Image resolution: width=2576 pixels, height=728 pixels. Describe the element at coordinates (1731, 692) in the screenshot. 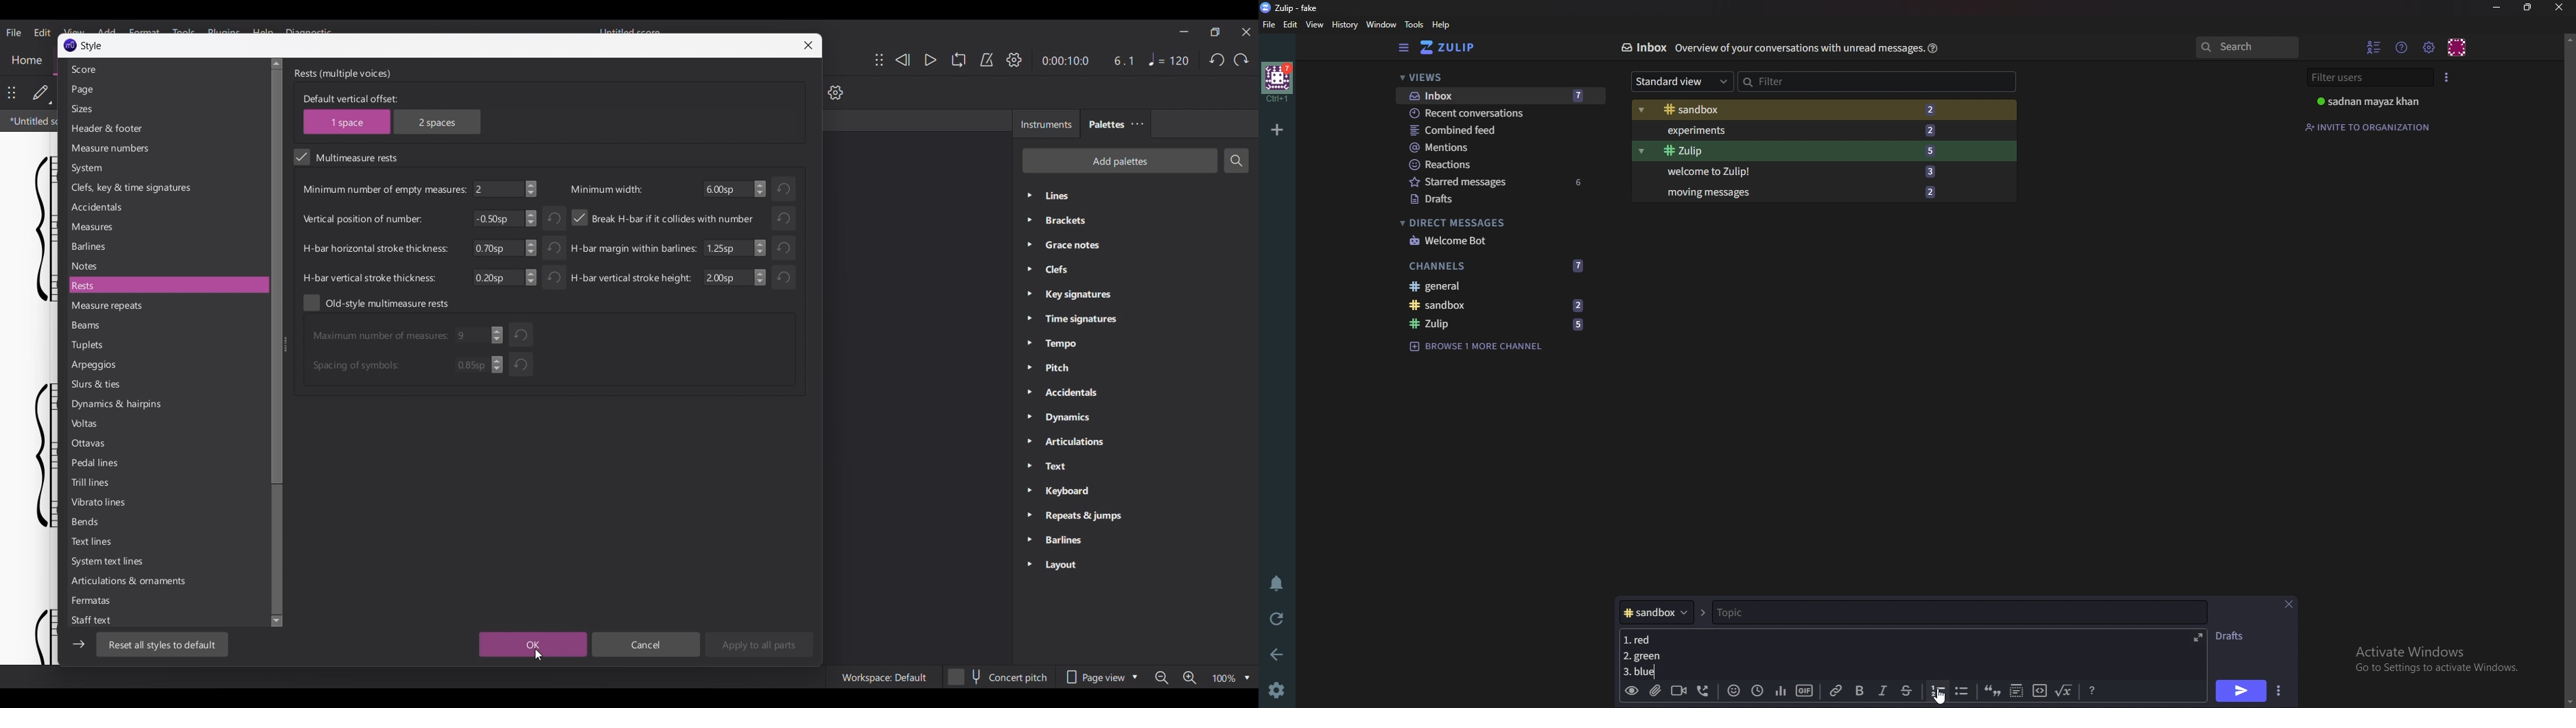

I see `Emoji` at that location.